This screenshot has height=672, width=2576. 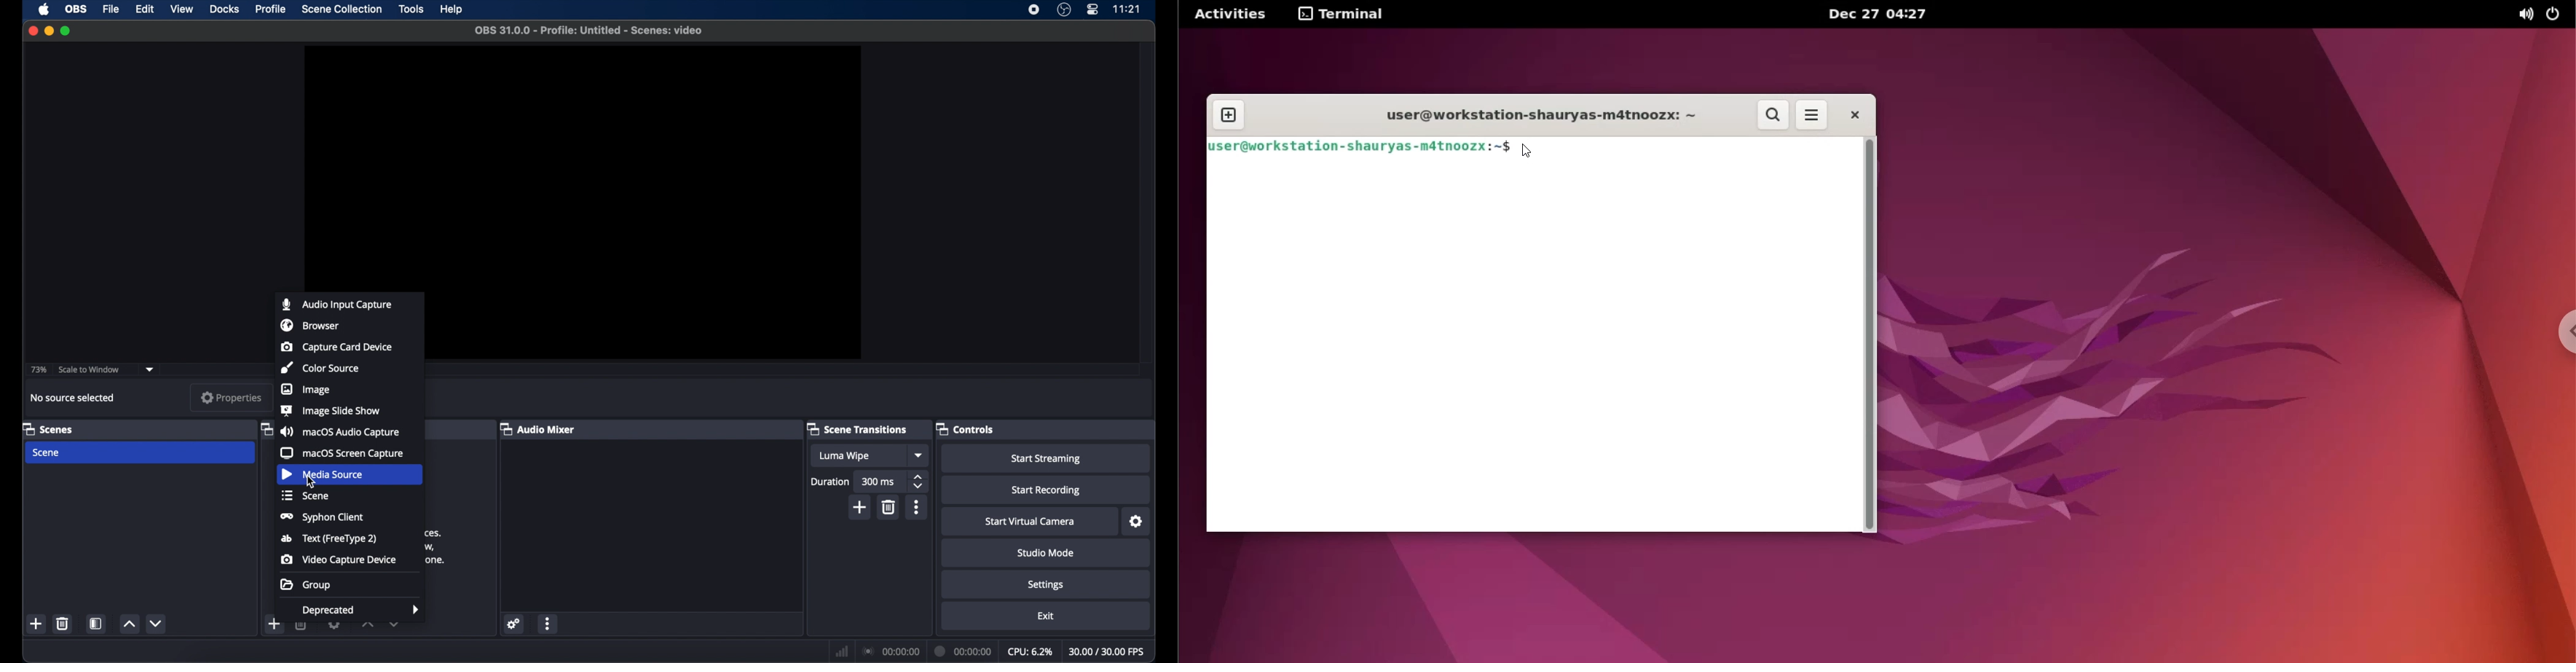 What do you see at coordinates (336, 346) in the screenshot?
I see `capture card device` at bounding box center [336, 346].